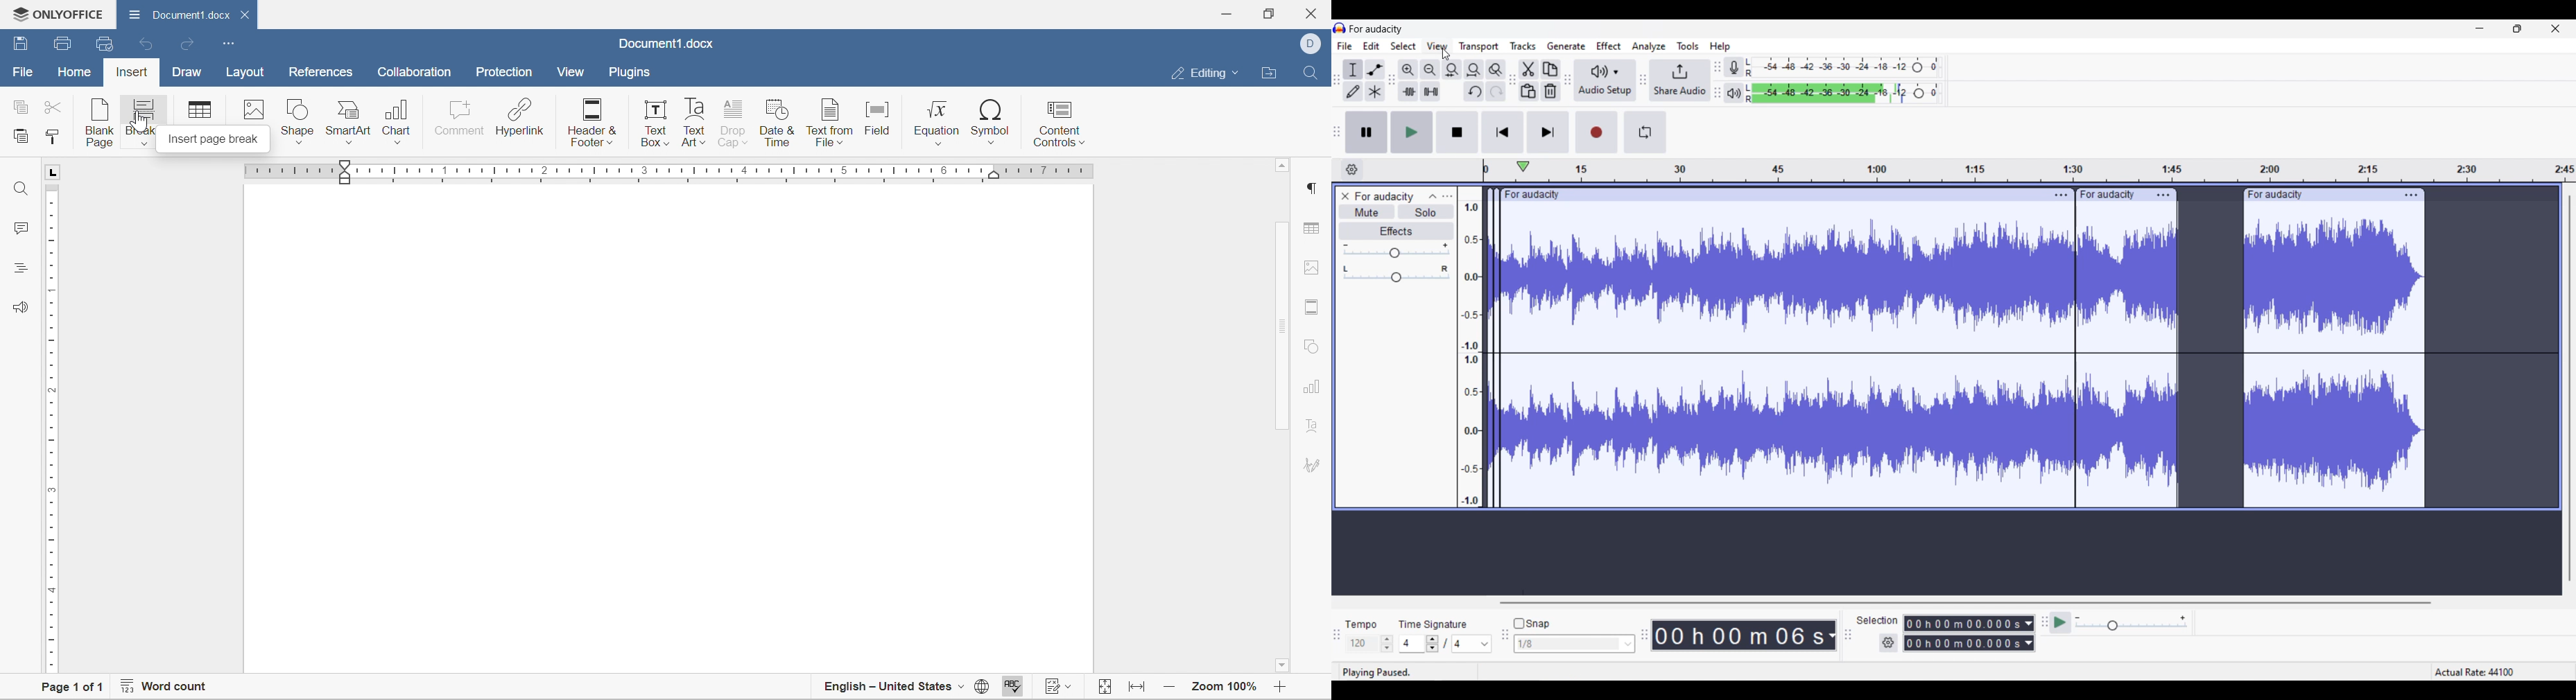 This screenshot has height=700, width=2576. What do you see at coordinates (103, 42) in the screenshot?
I see `Quick print` at bounding box center [103, 42].